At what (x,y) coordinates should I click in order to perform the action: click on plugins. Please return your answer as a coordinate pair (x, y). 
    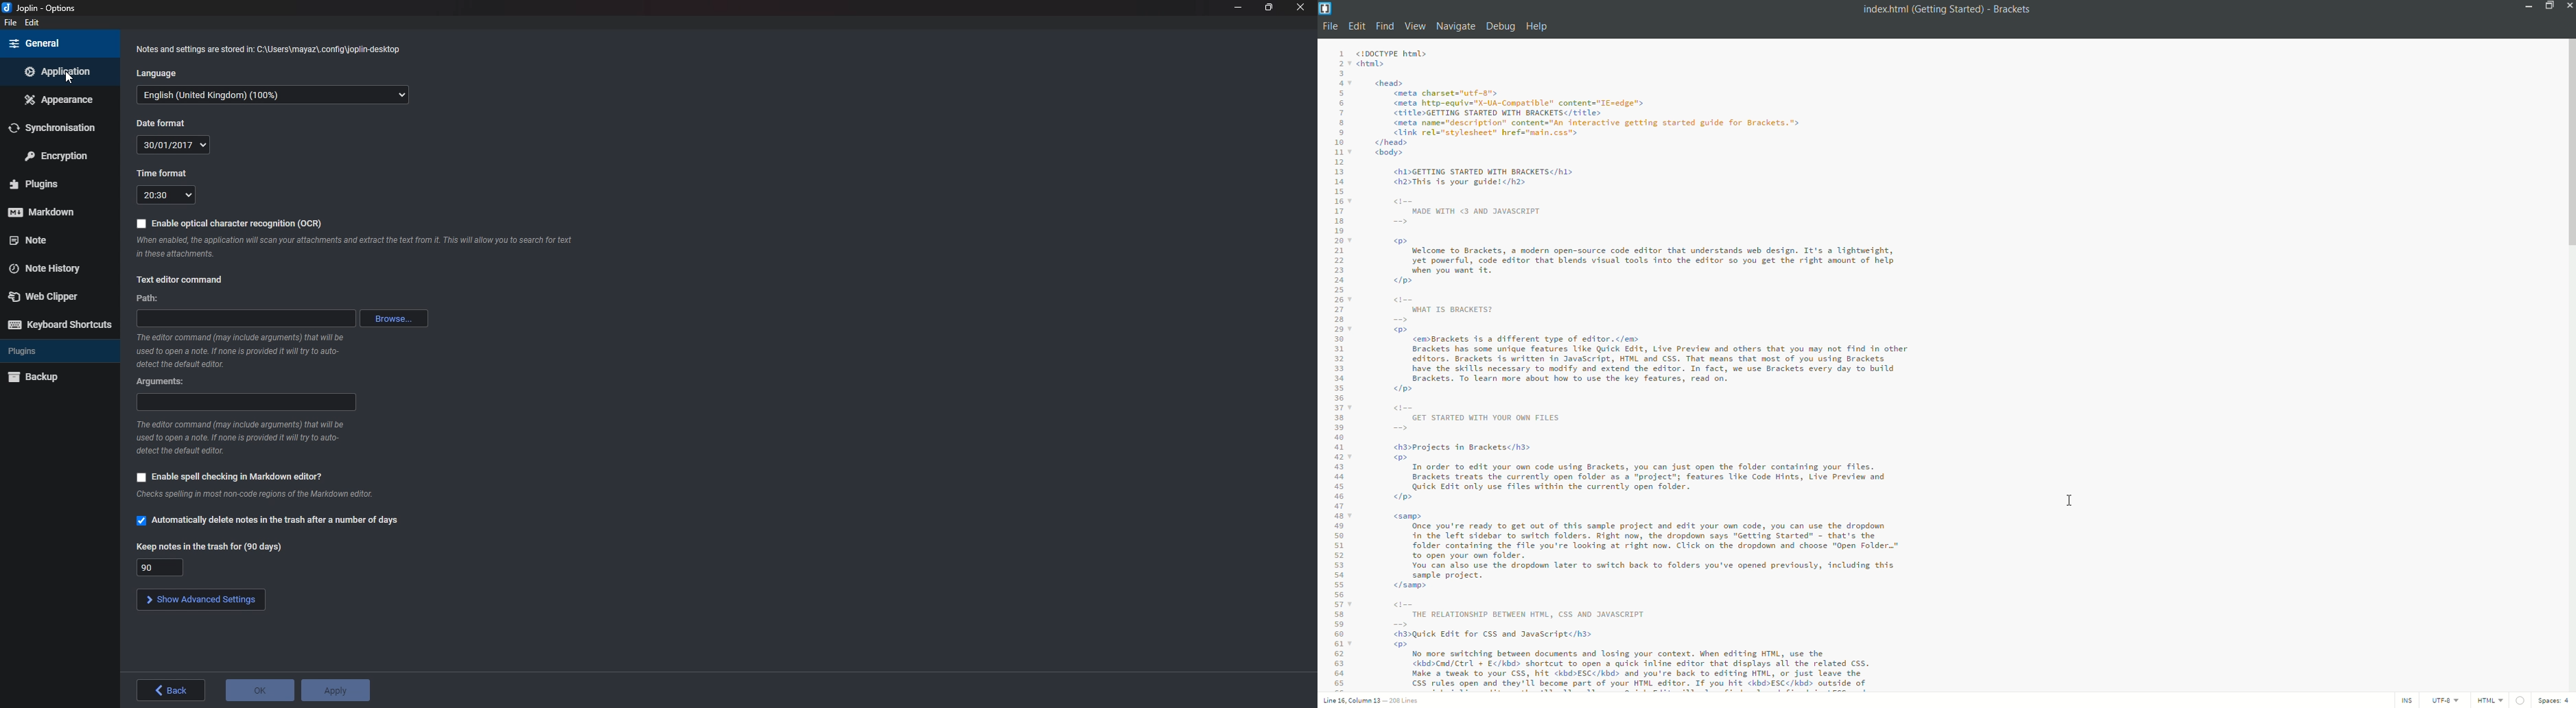
    Looking at the image, I should click on (54, 183).